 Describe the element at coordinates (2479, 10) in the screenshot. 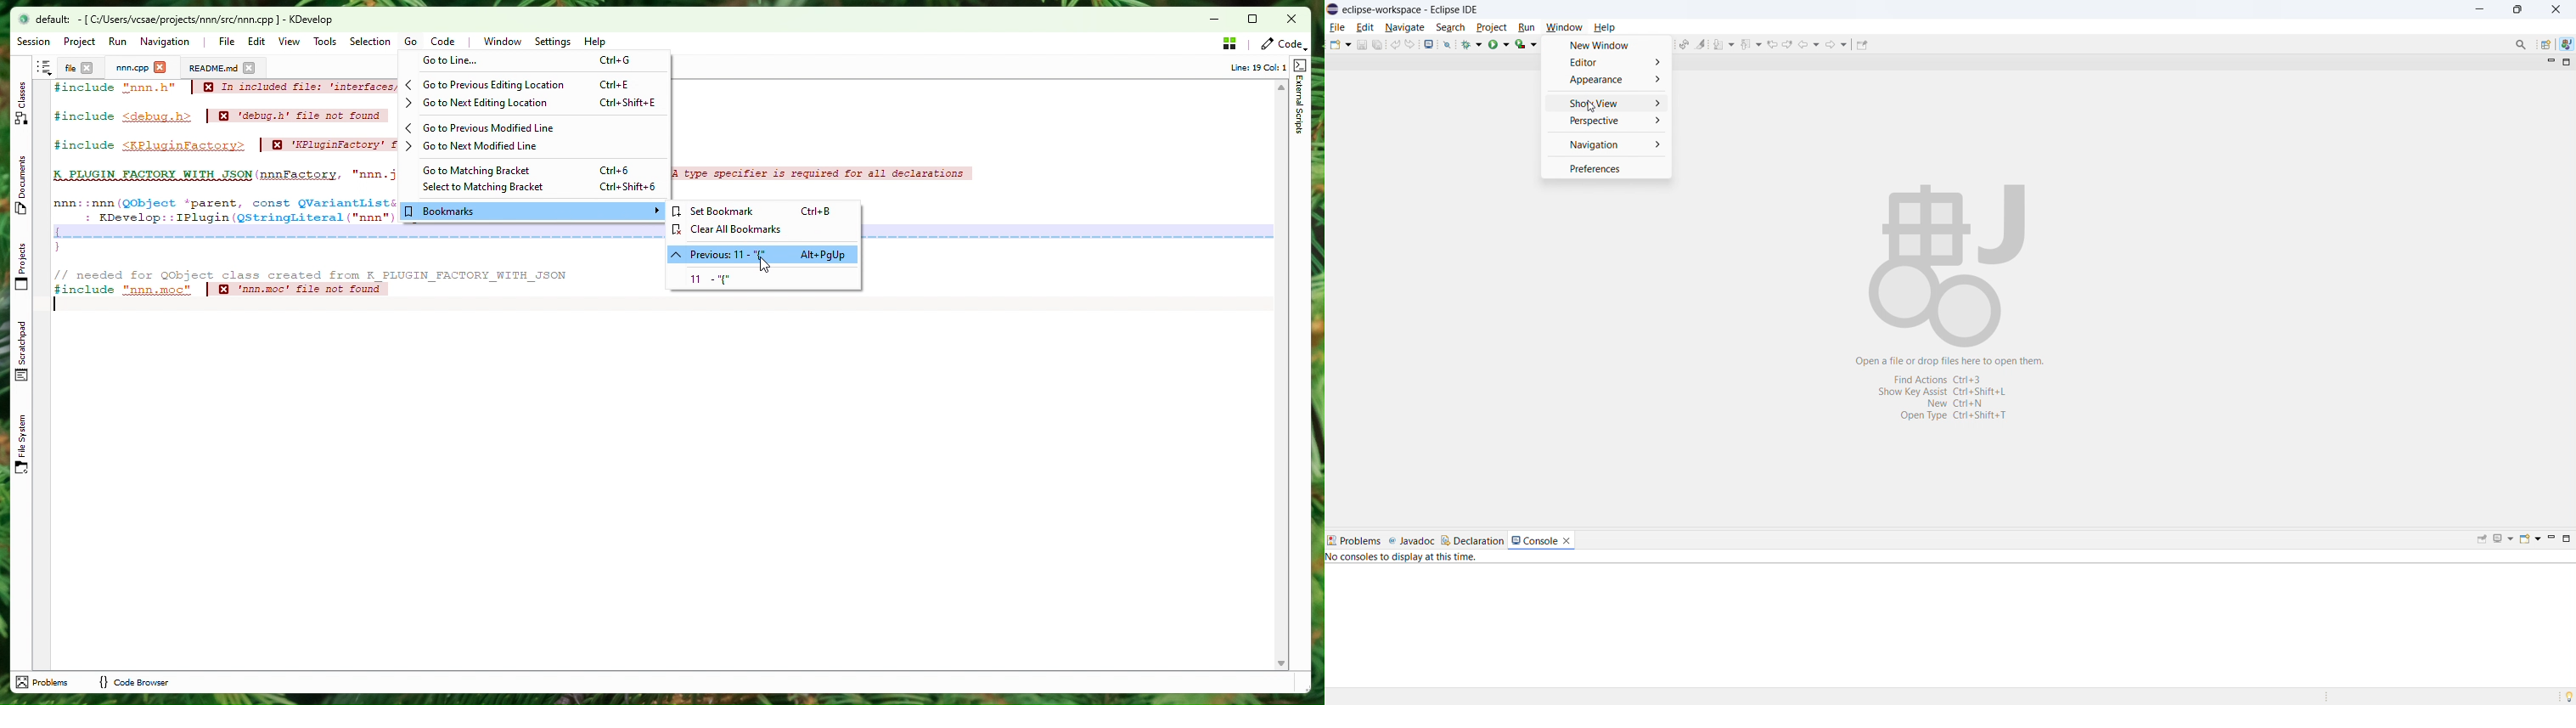

I see `minimize` at that location.